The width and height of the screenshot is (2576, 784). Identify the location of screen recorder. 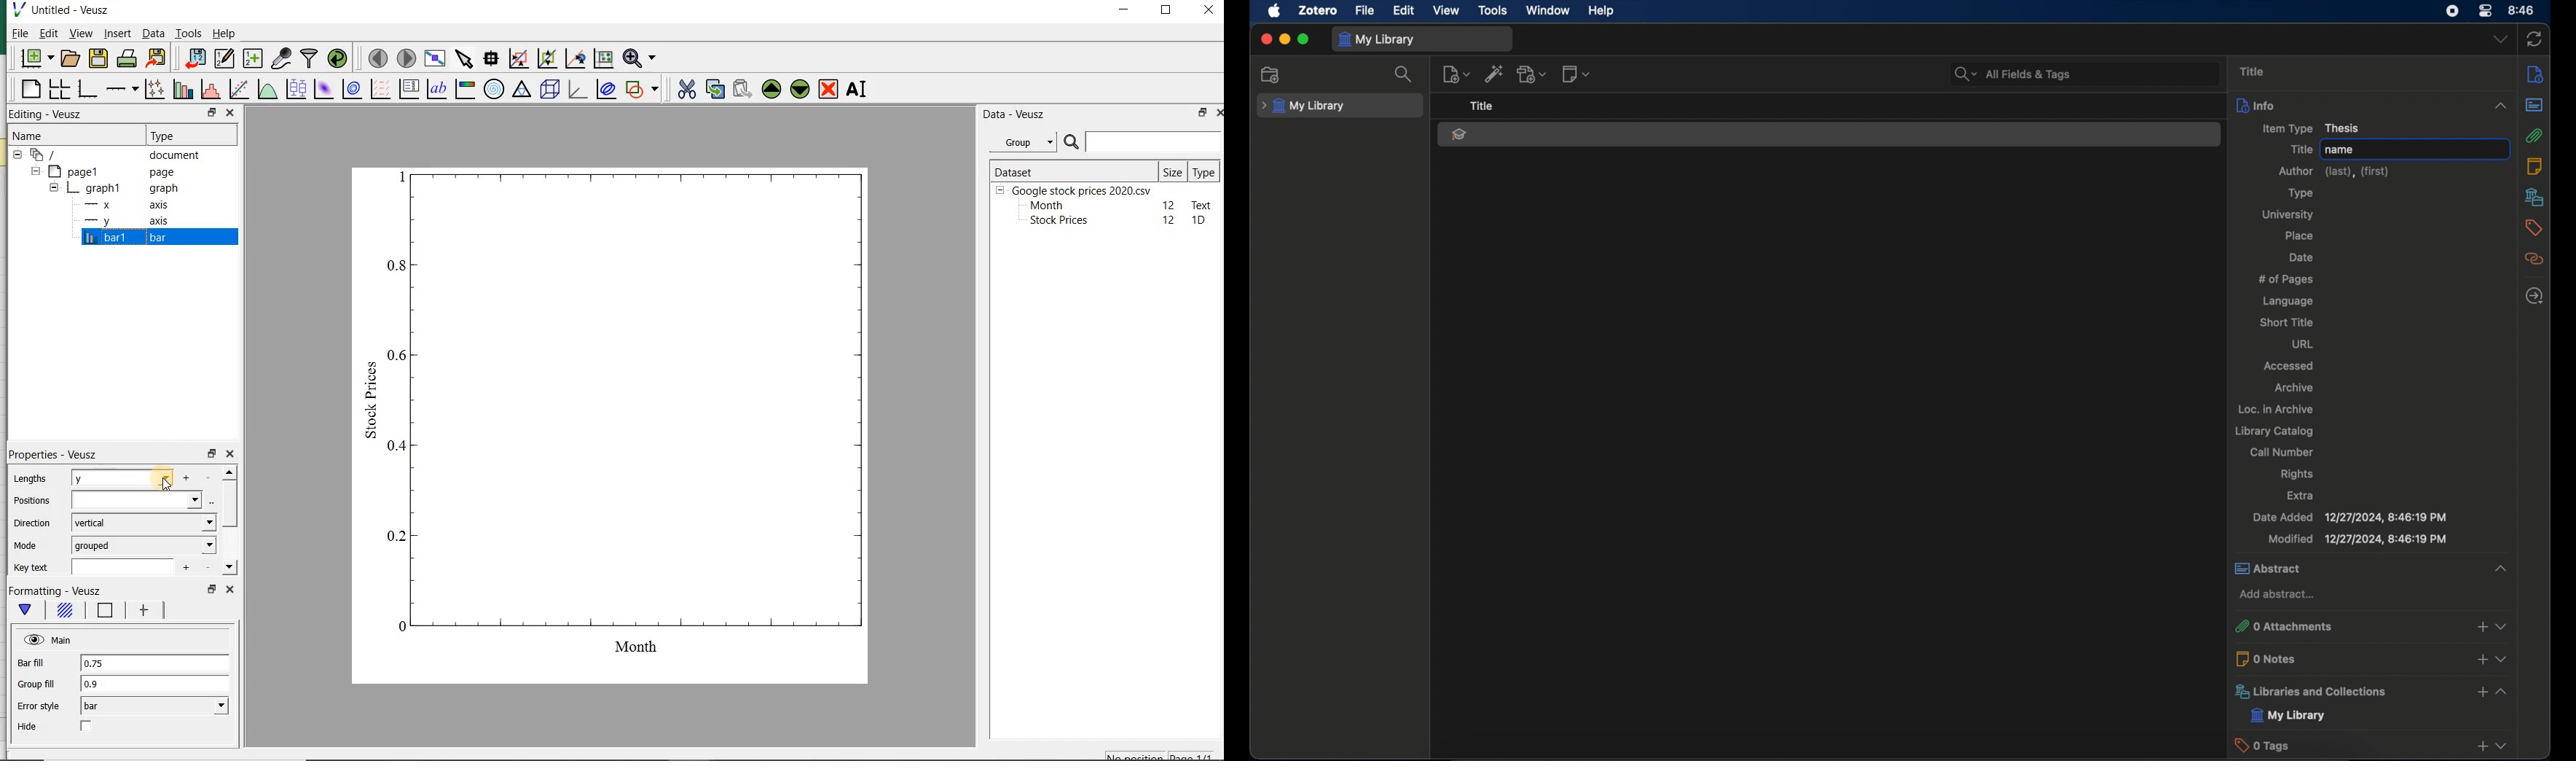
(2453, 11).